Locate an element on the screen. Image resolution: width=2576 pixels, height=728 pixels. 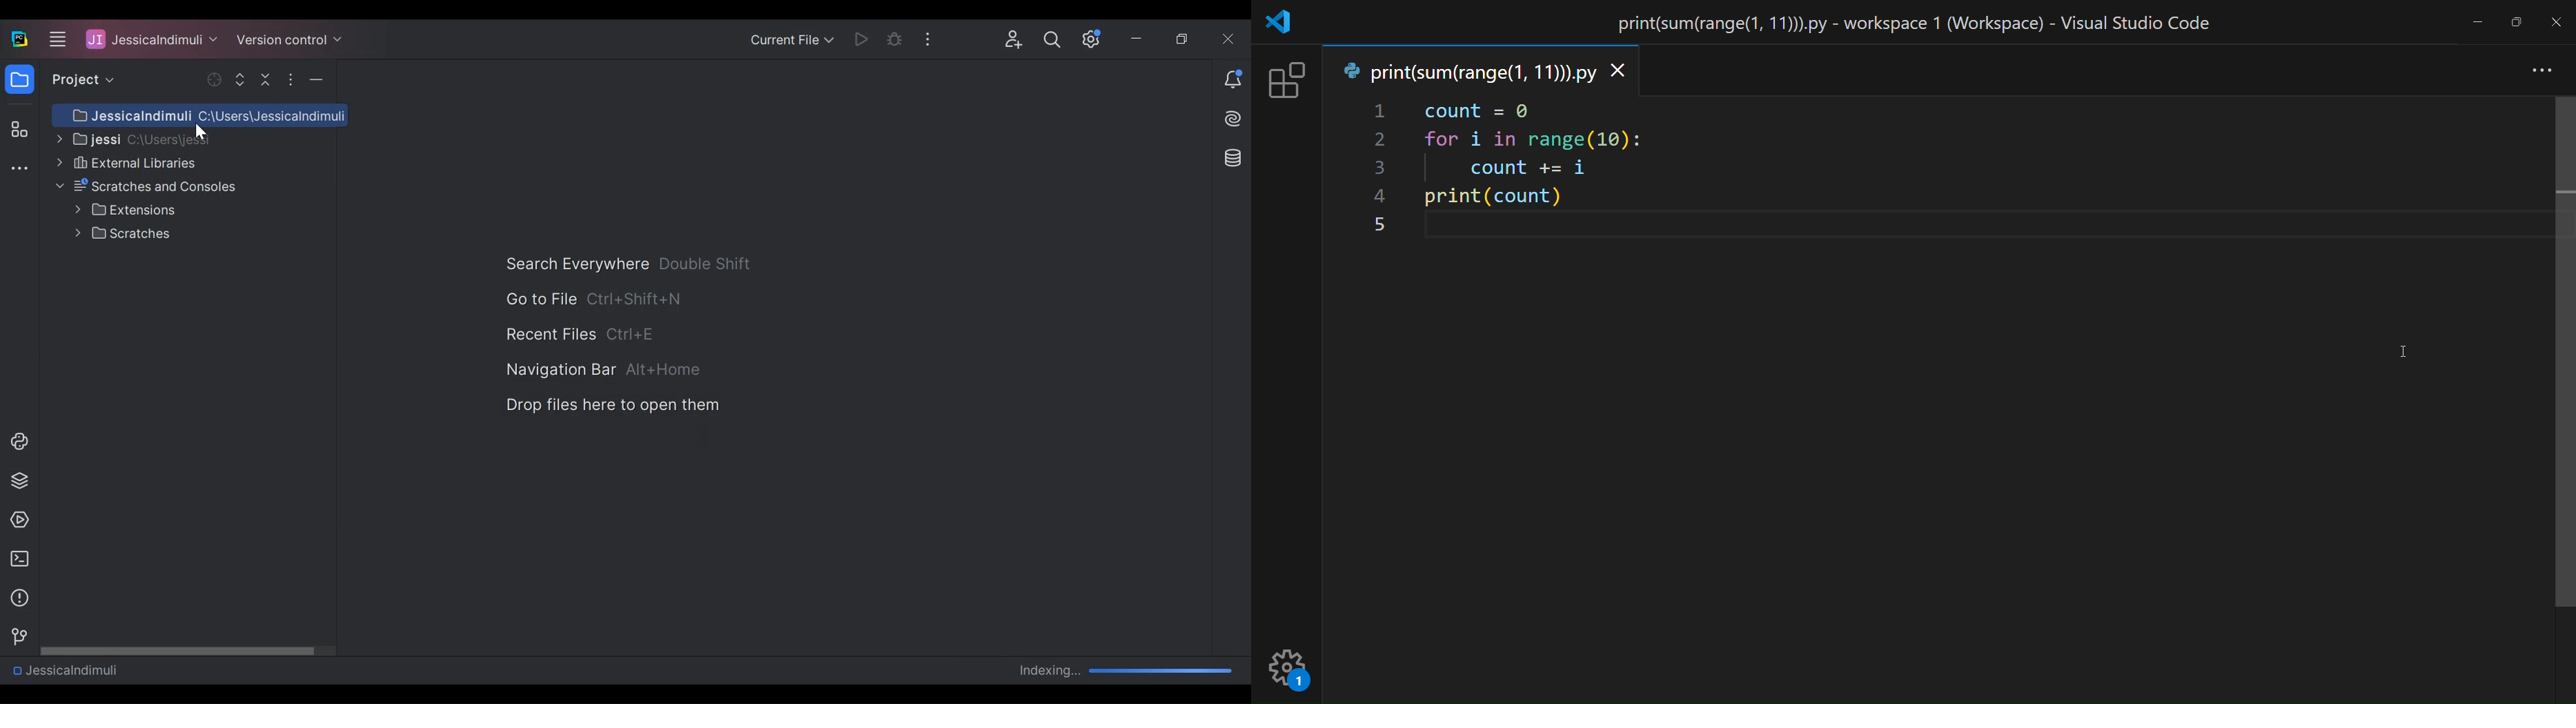
Extensions is located at coordinates (125, 210).